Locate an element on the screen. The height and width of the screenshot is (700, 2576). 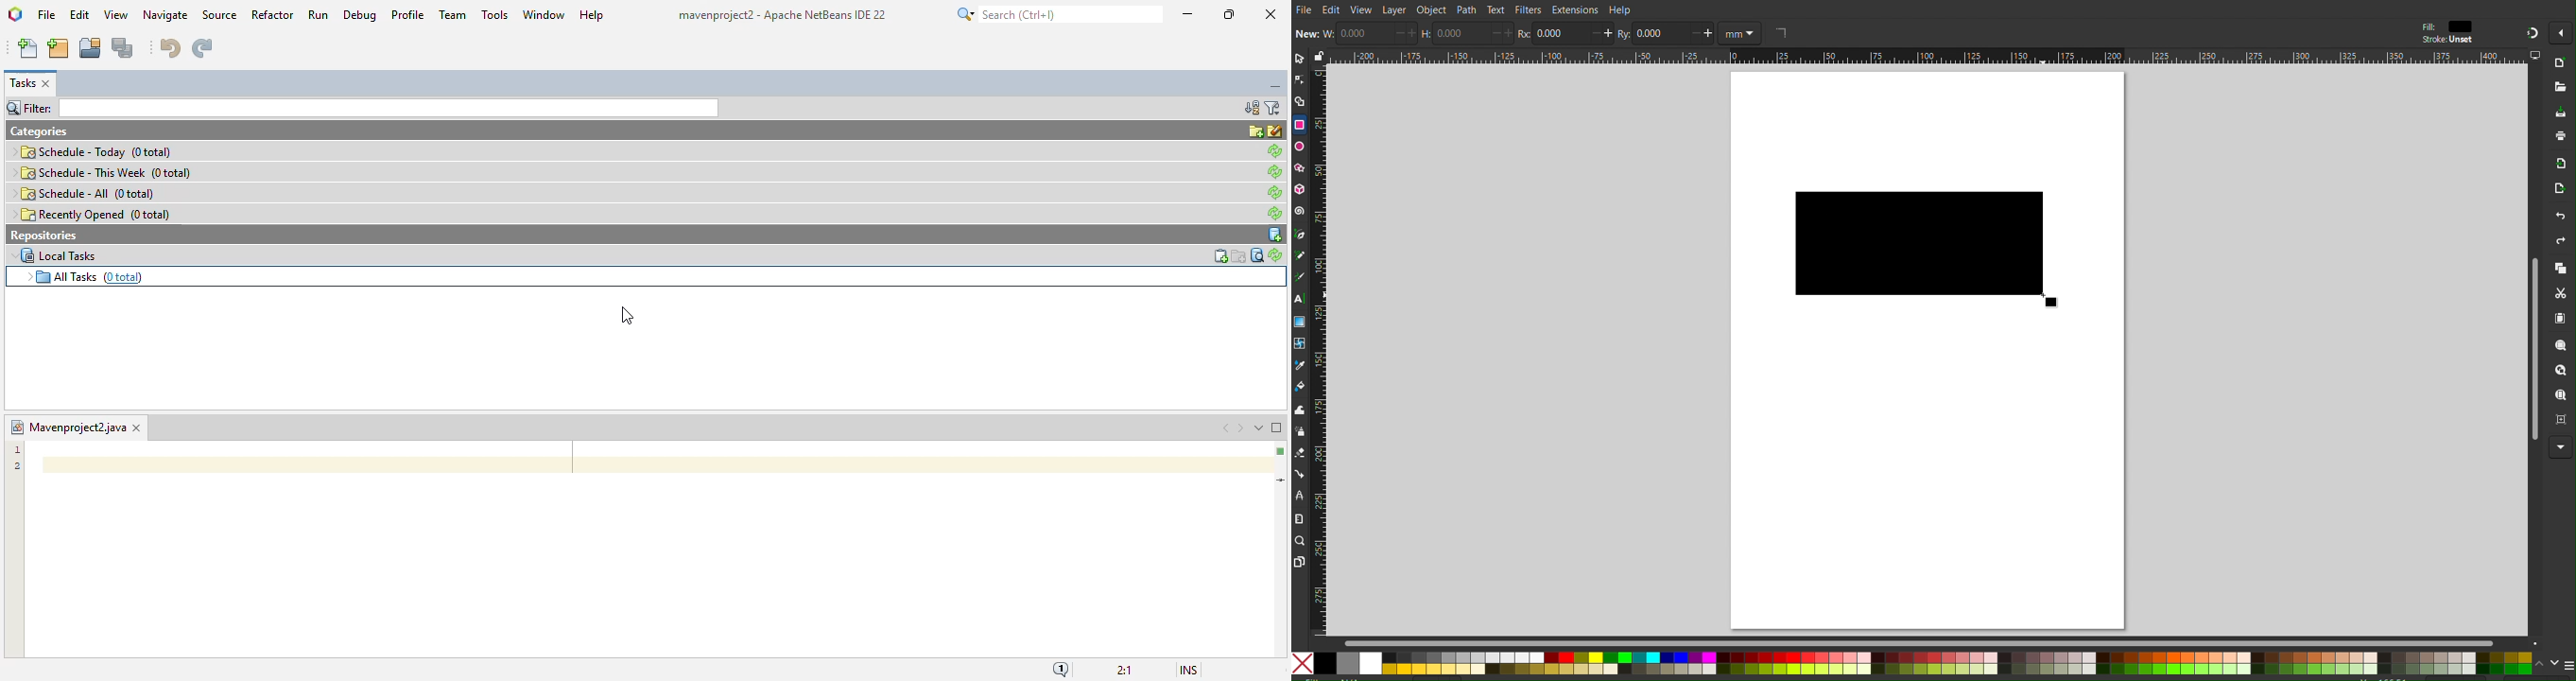
Pen Tool is located at coordinates (1299, 233).